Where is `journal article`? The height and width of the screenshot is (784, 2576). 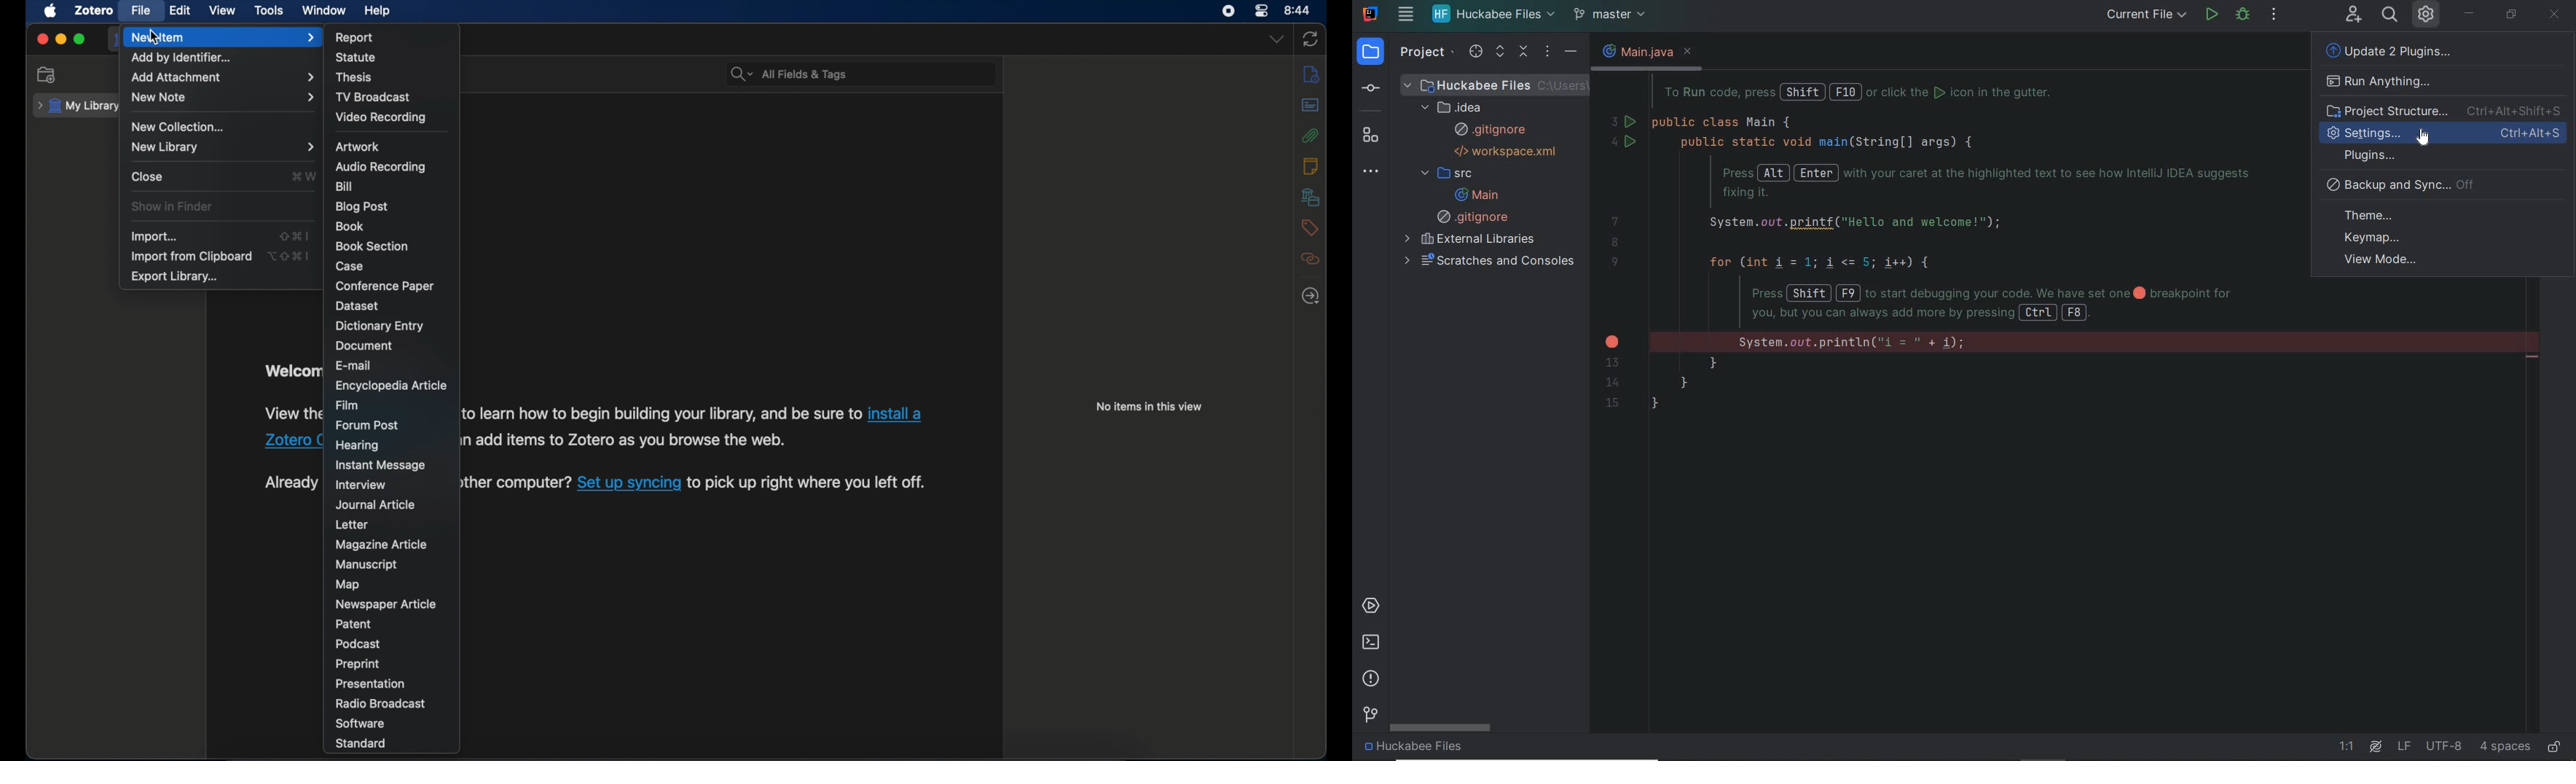 journal article is located at coordinates (375, 505).